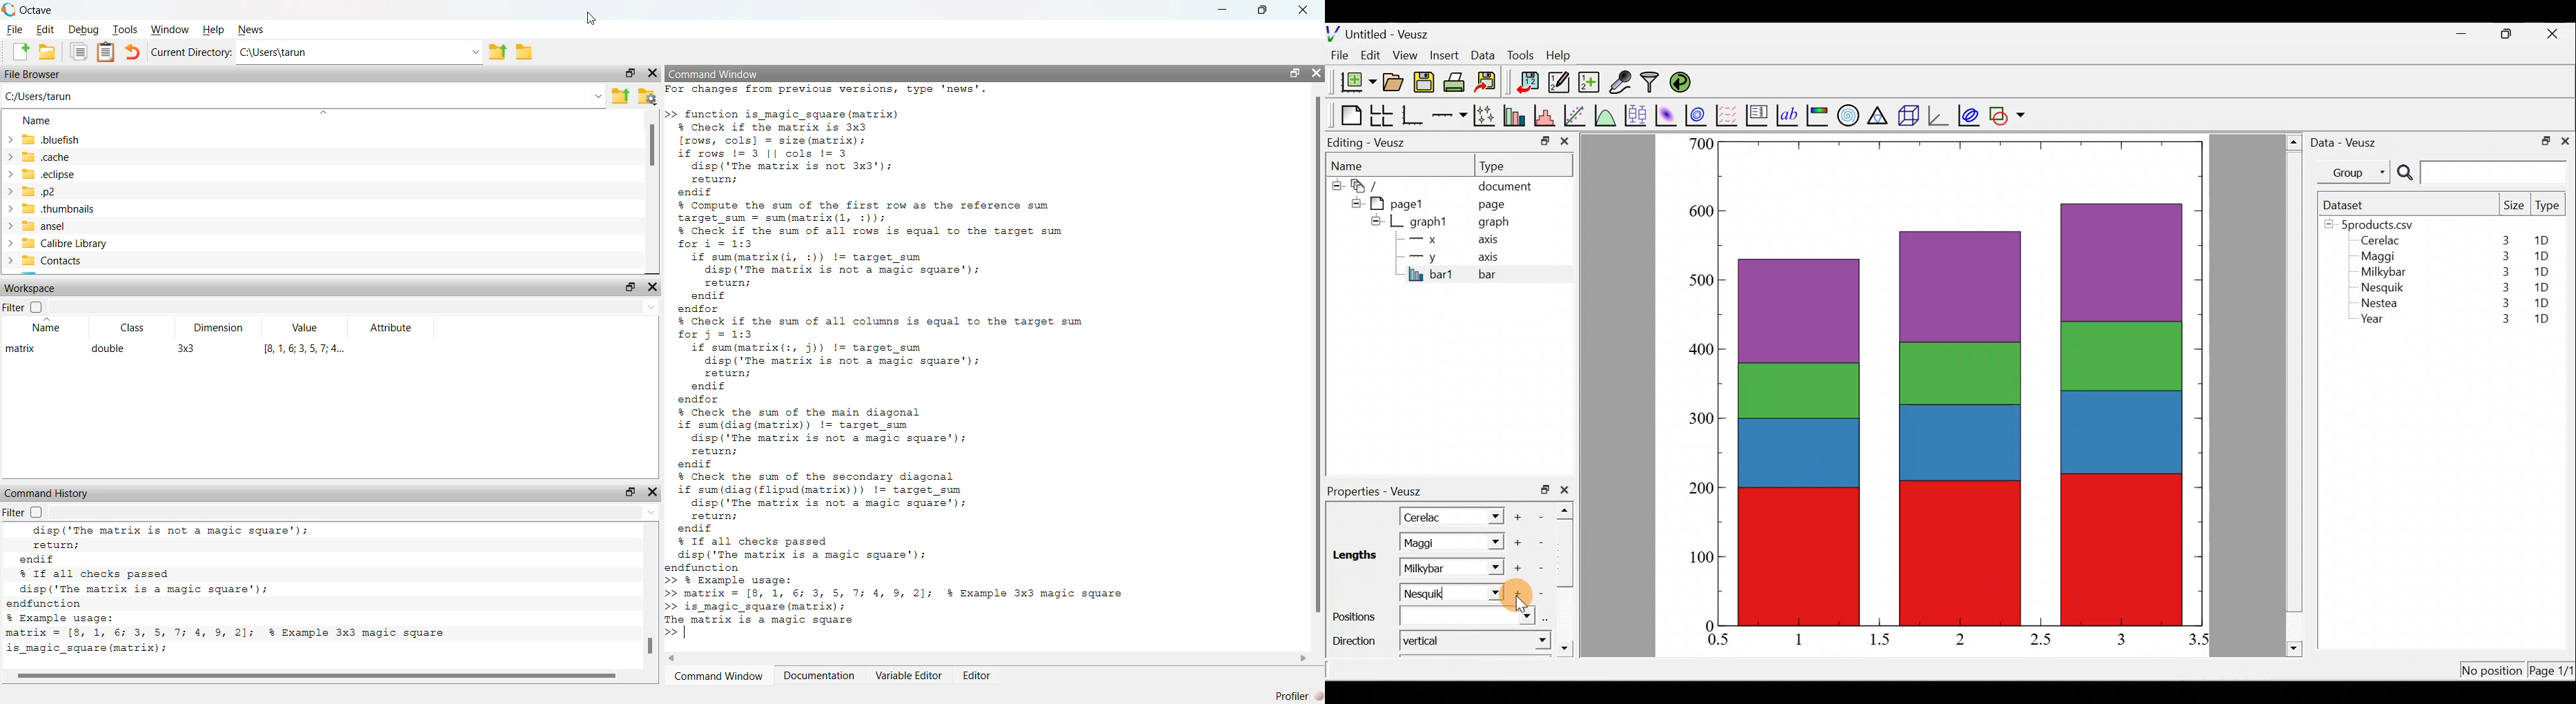 This screenshot has height=728, width=2576. I want to click on .p2, so click(31, 192).